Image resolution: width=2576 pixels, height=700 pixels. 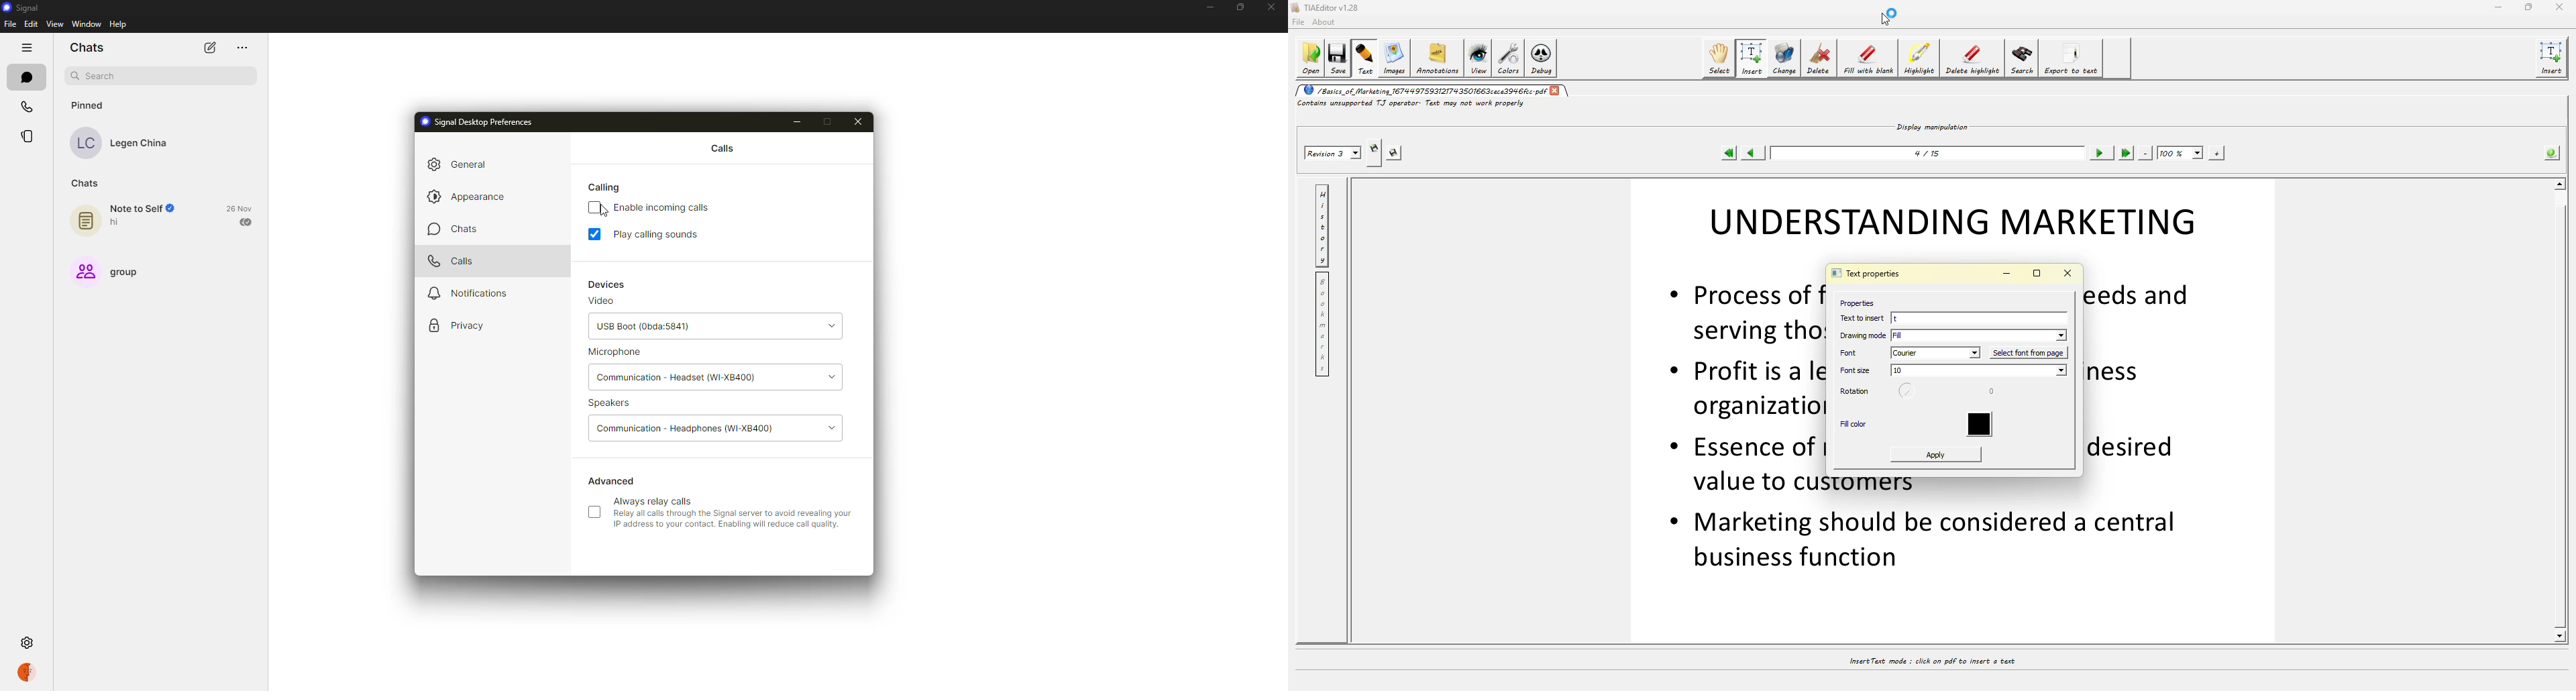 I want to click on delete, so click(x=1820, y=57).